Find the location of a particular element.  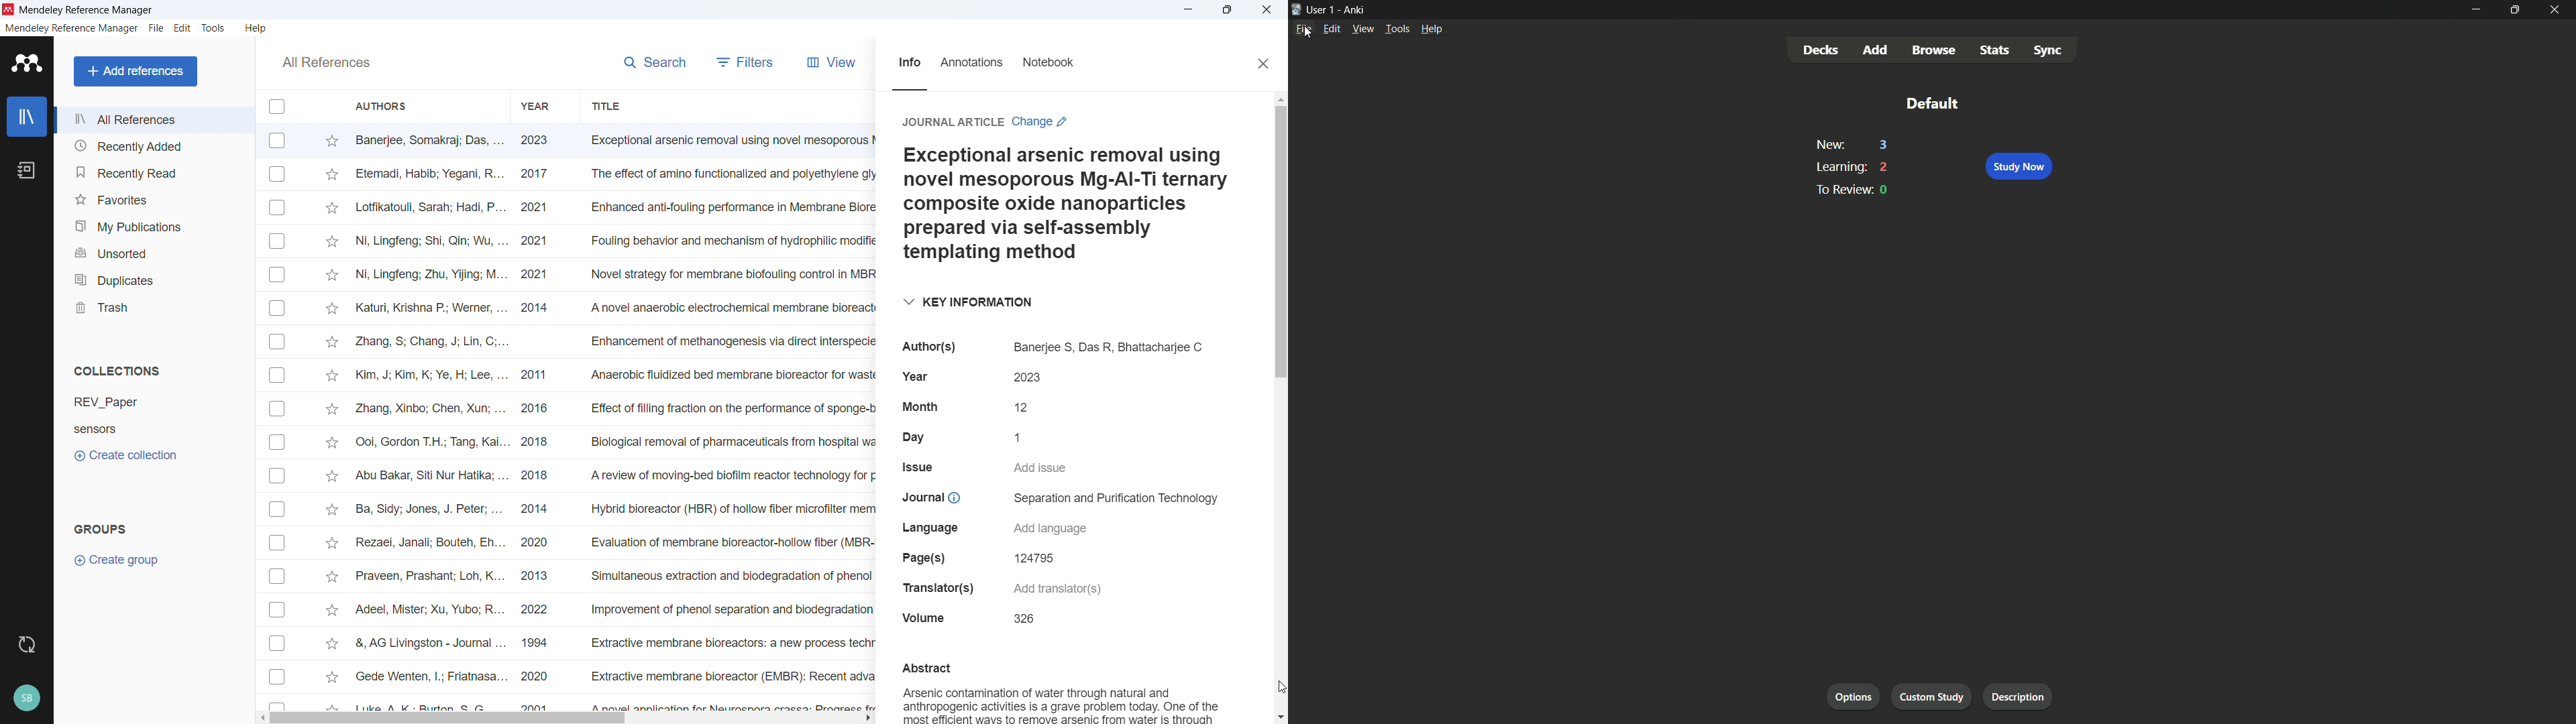

click to select individual entry is located at coordinates (278, 174).